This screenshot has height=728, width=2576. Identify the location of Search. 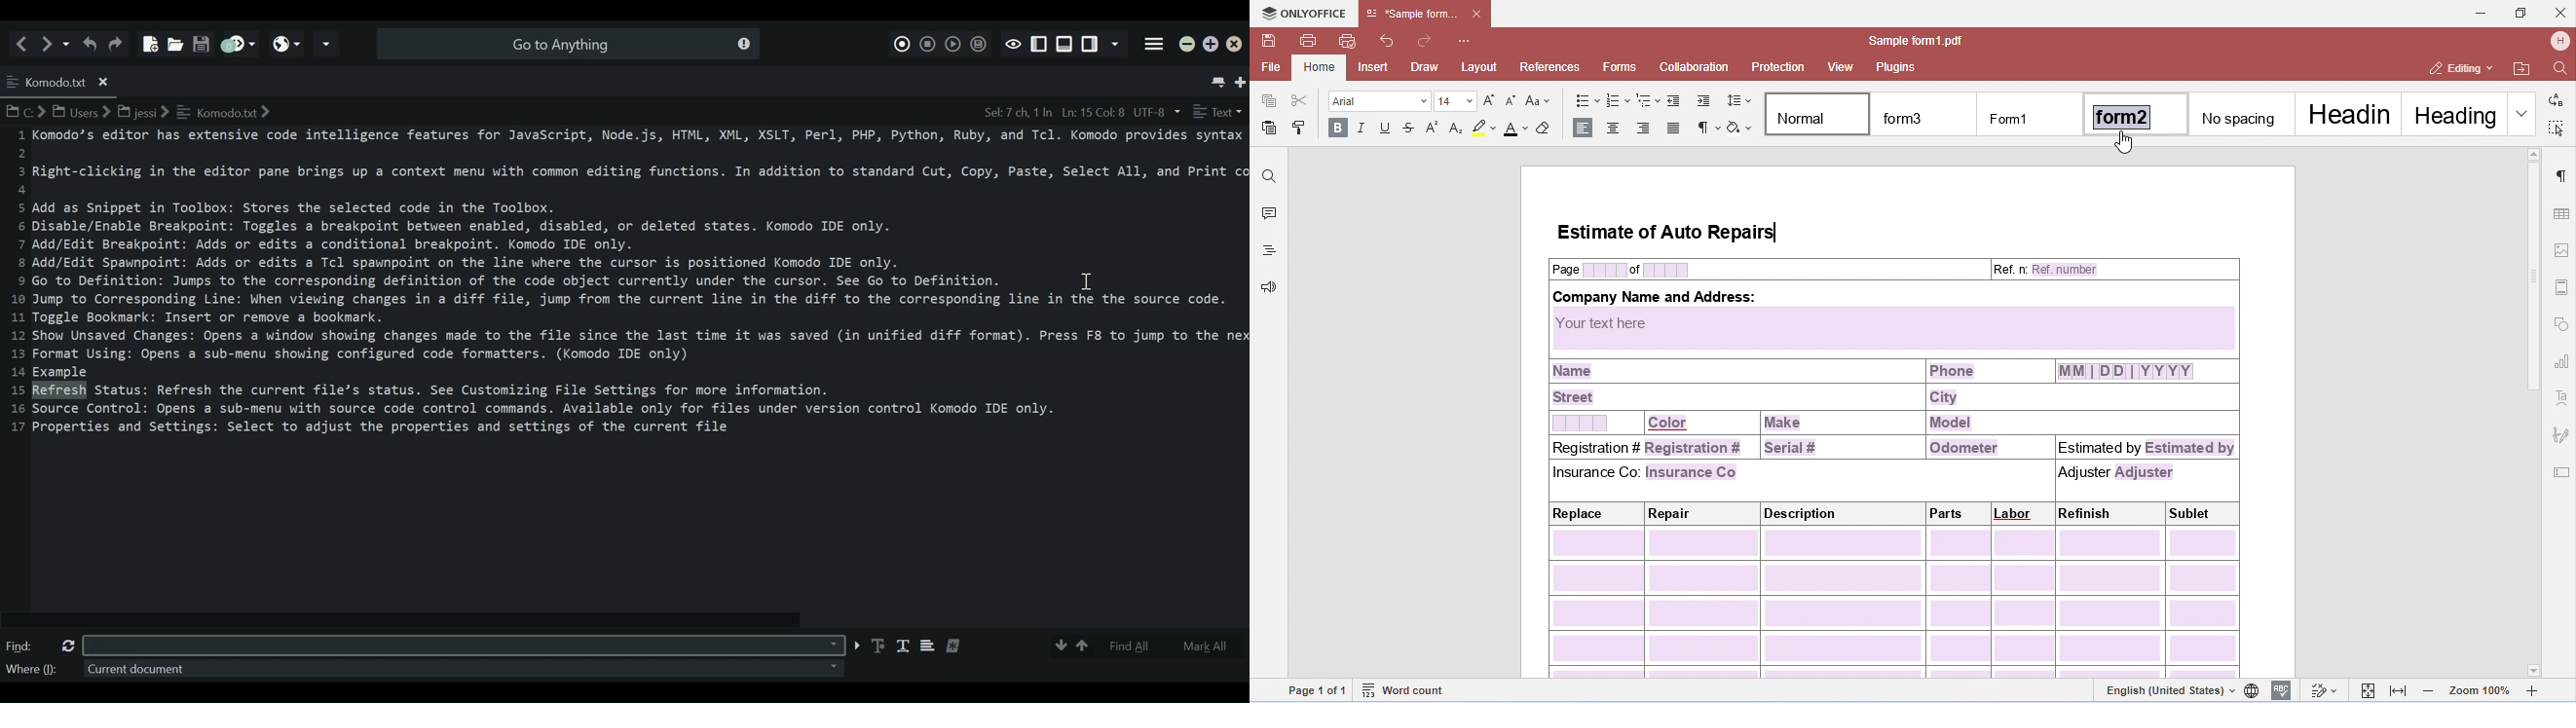
(566, 43).